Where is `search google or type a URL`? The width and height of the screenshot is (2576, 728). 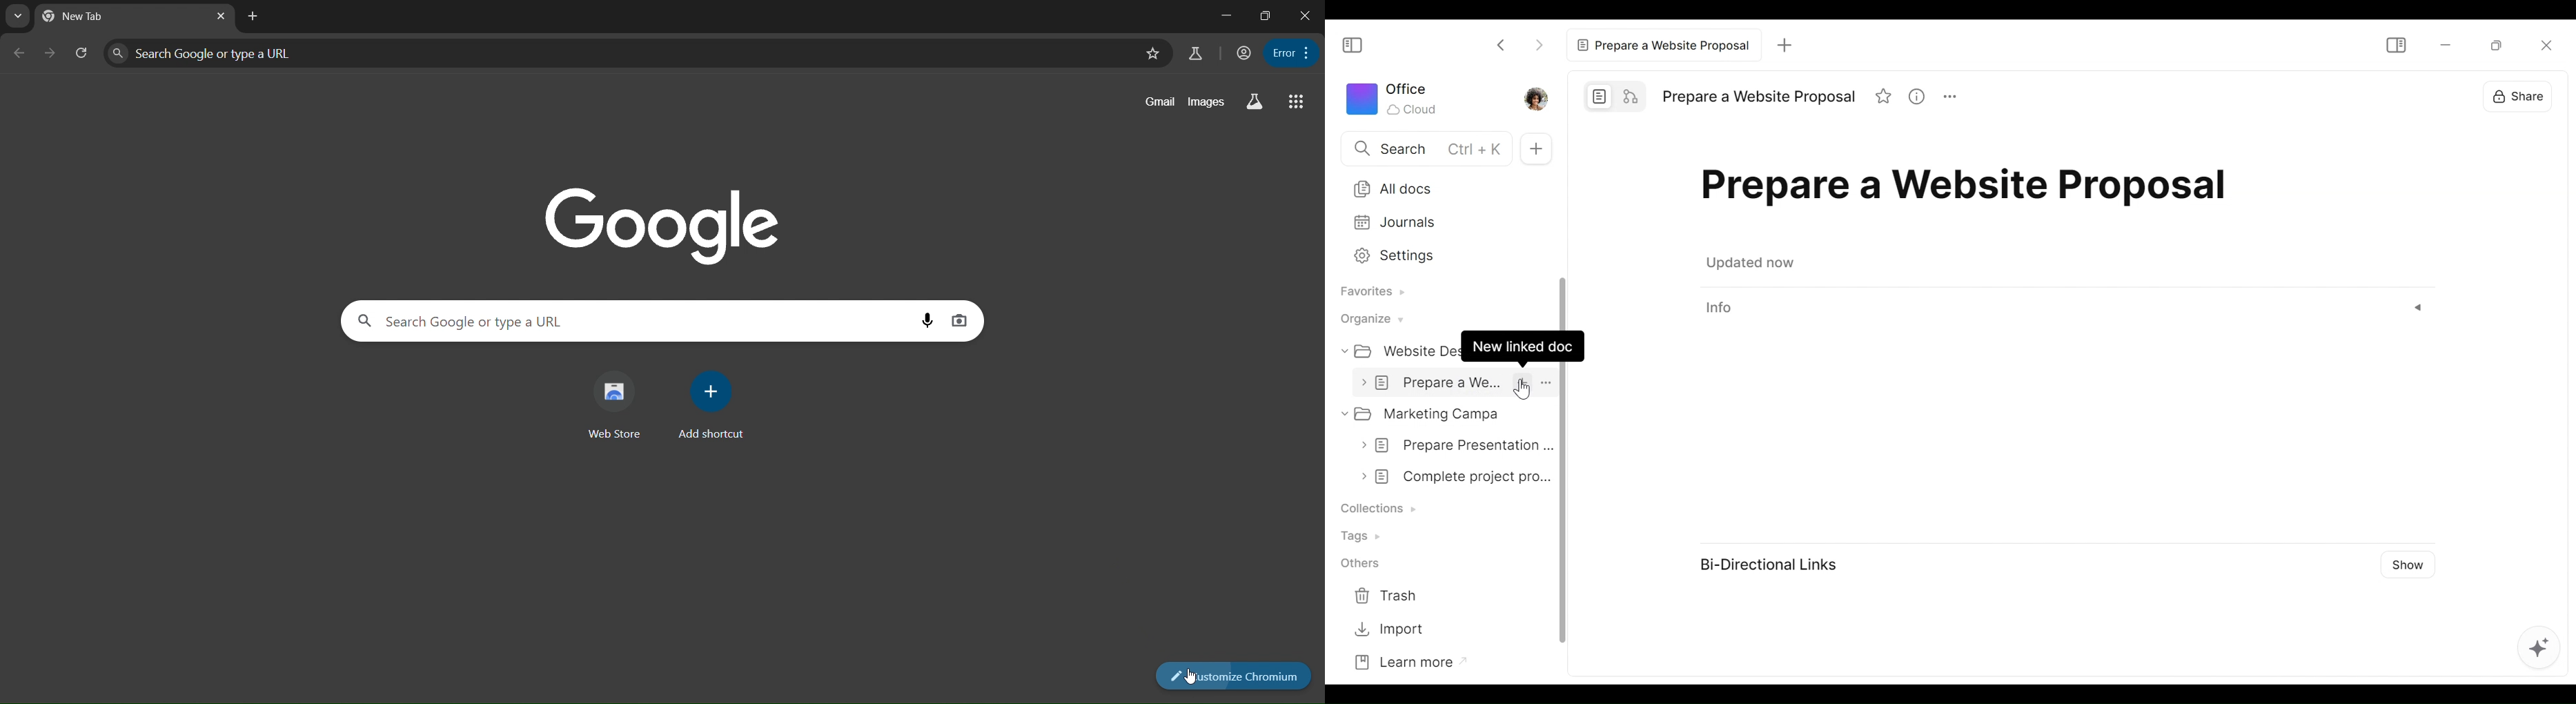 search google or type a URL is located at coordinates (617, 52).